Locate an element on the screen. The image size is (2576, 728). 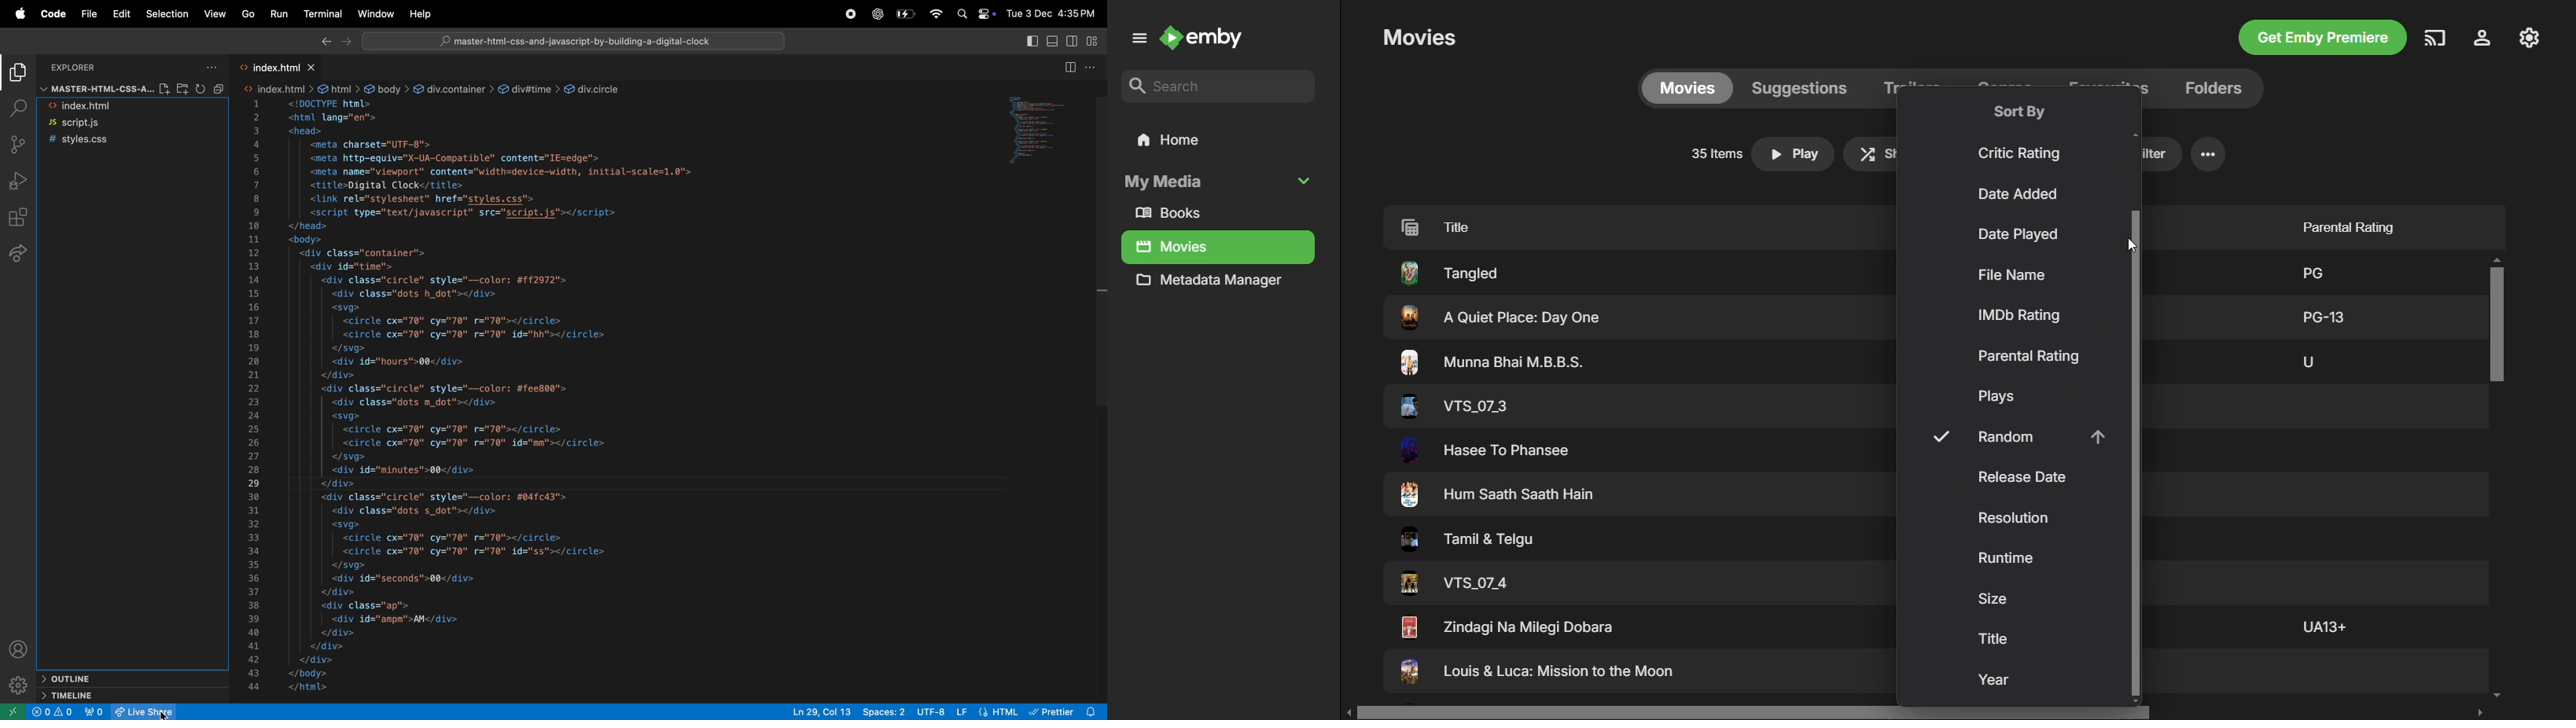
battery is located at coordinates (904, 14).